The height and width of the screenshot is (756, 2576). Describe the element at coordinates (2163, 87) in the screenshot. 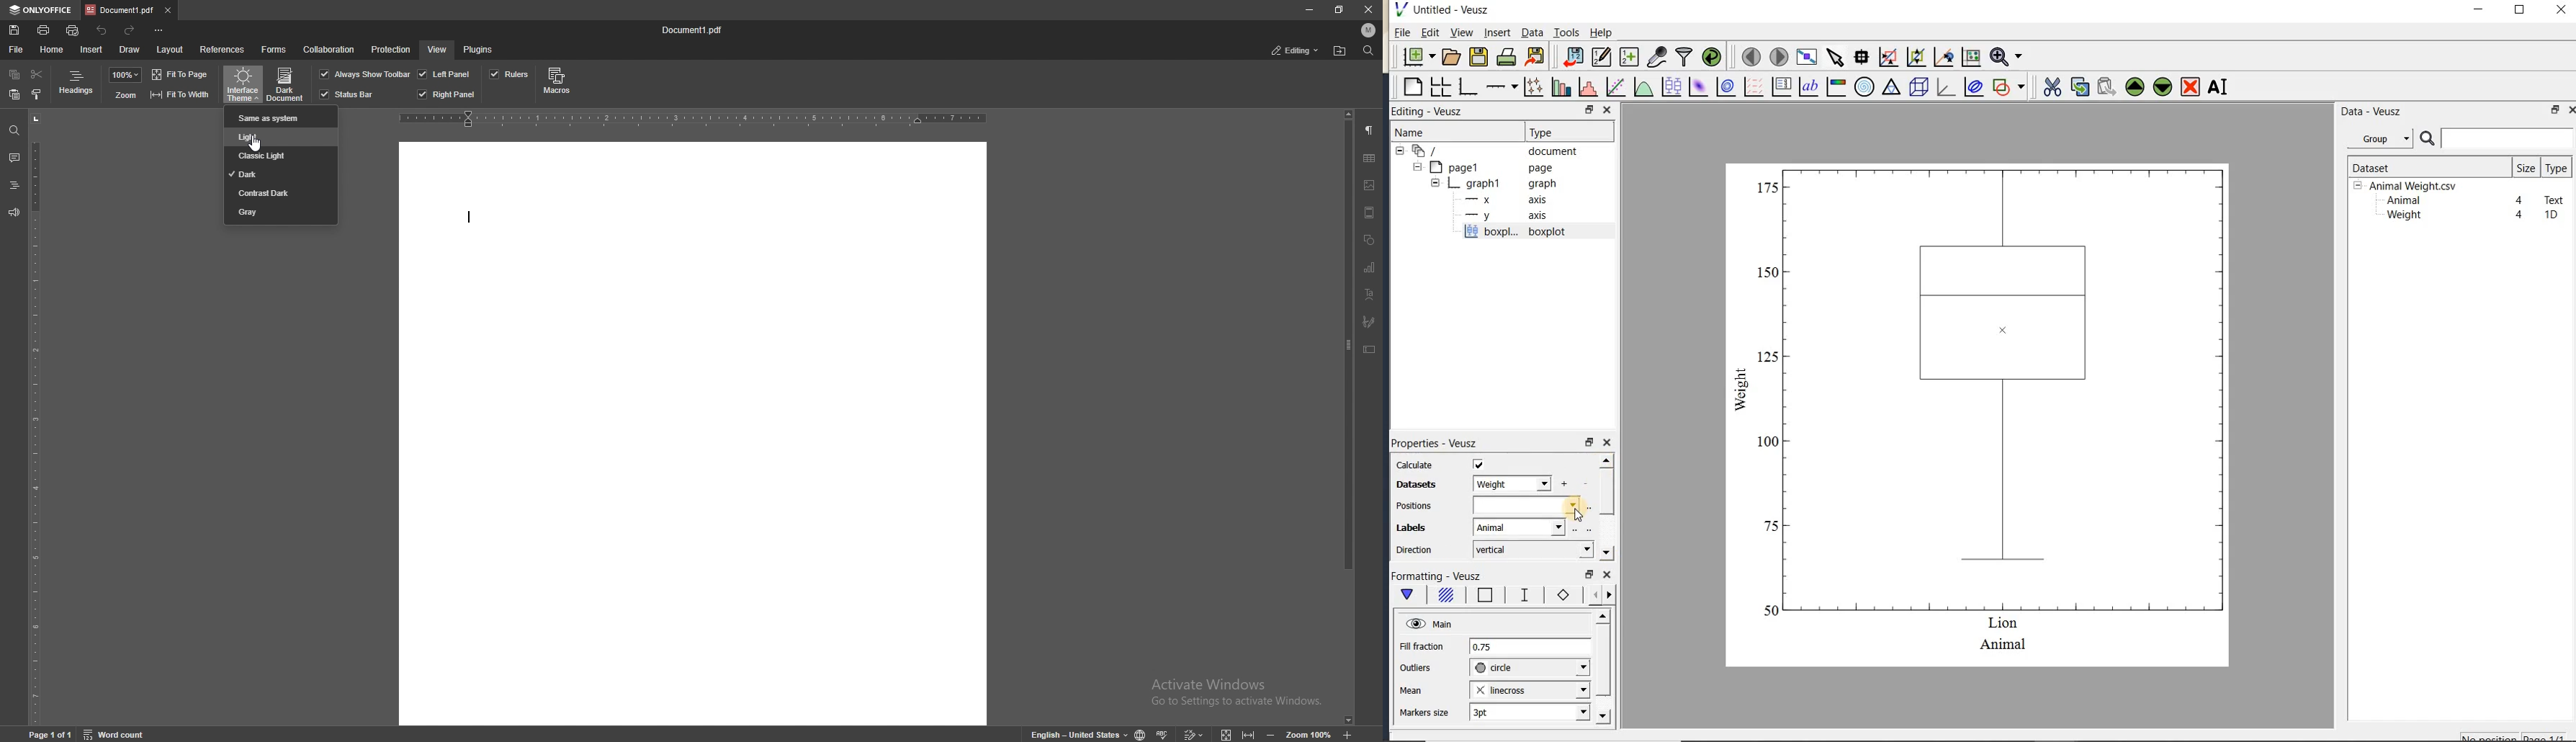

I see `move the selected widget down` at that location.